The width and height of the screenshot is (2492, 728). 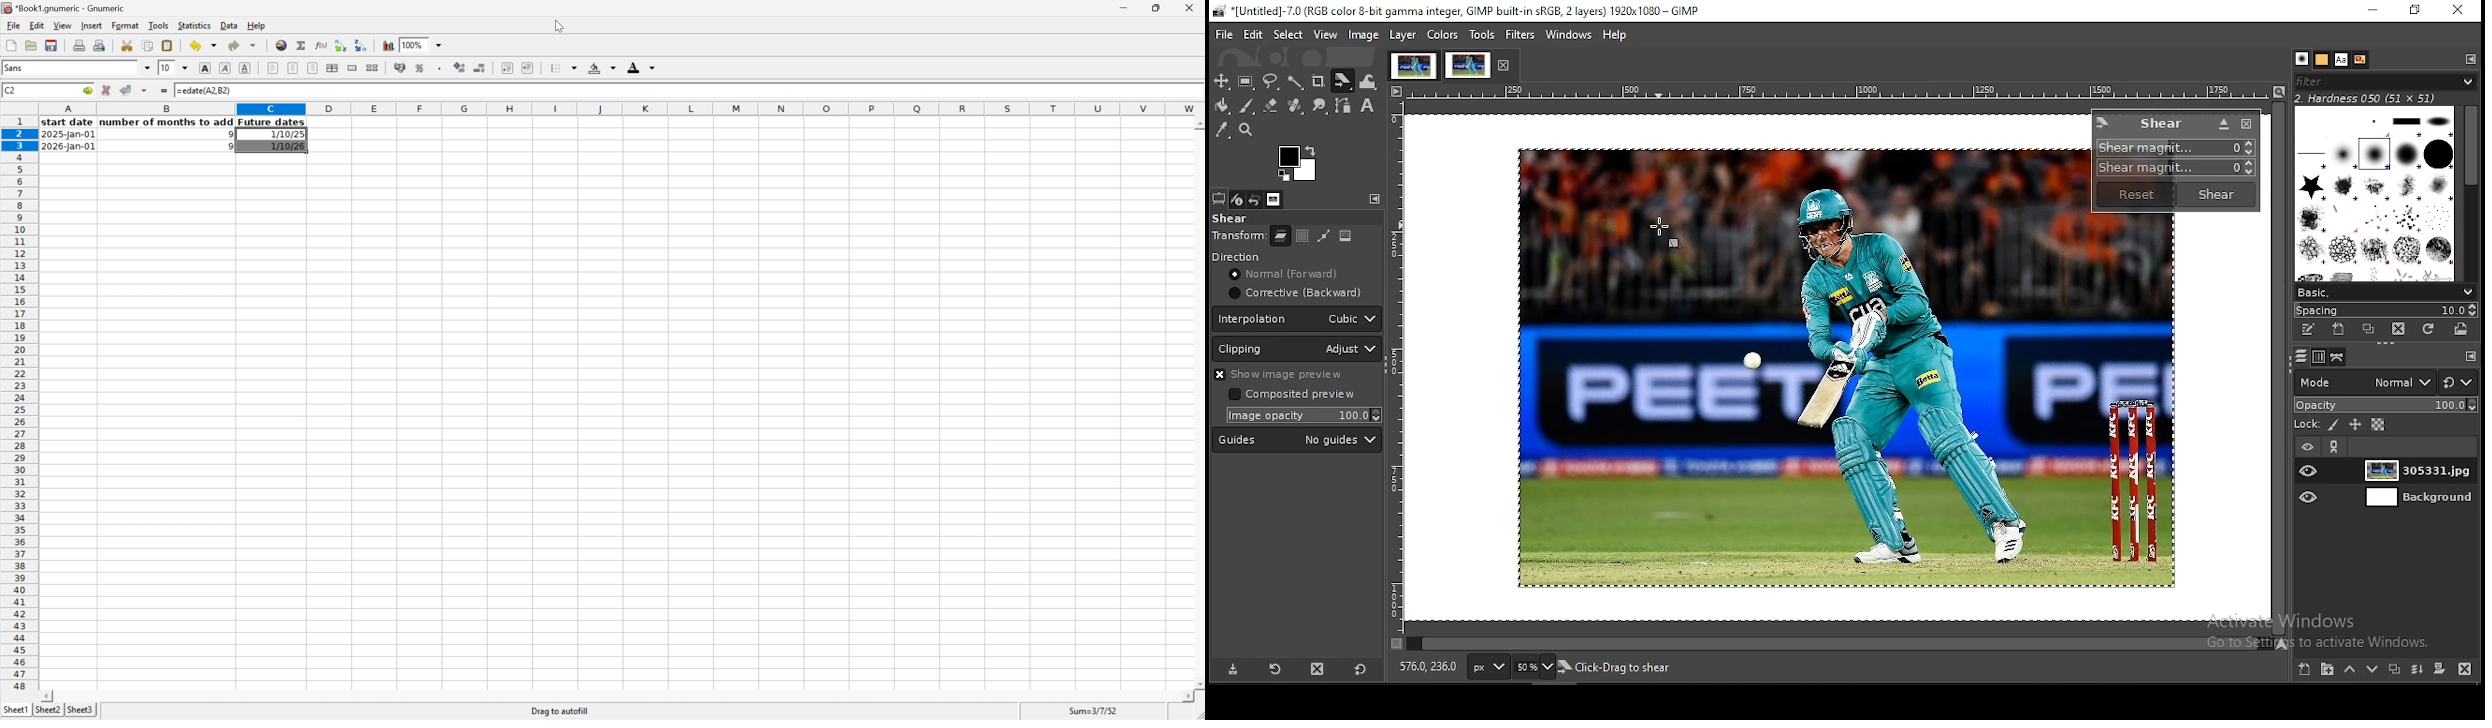 I want to click on Paste a clipboard, so click(x=168, y=45).